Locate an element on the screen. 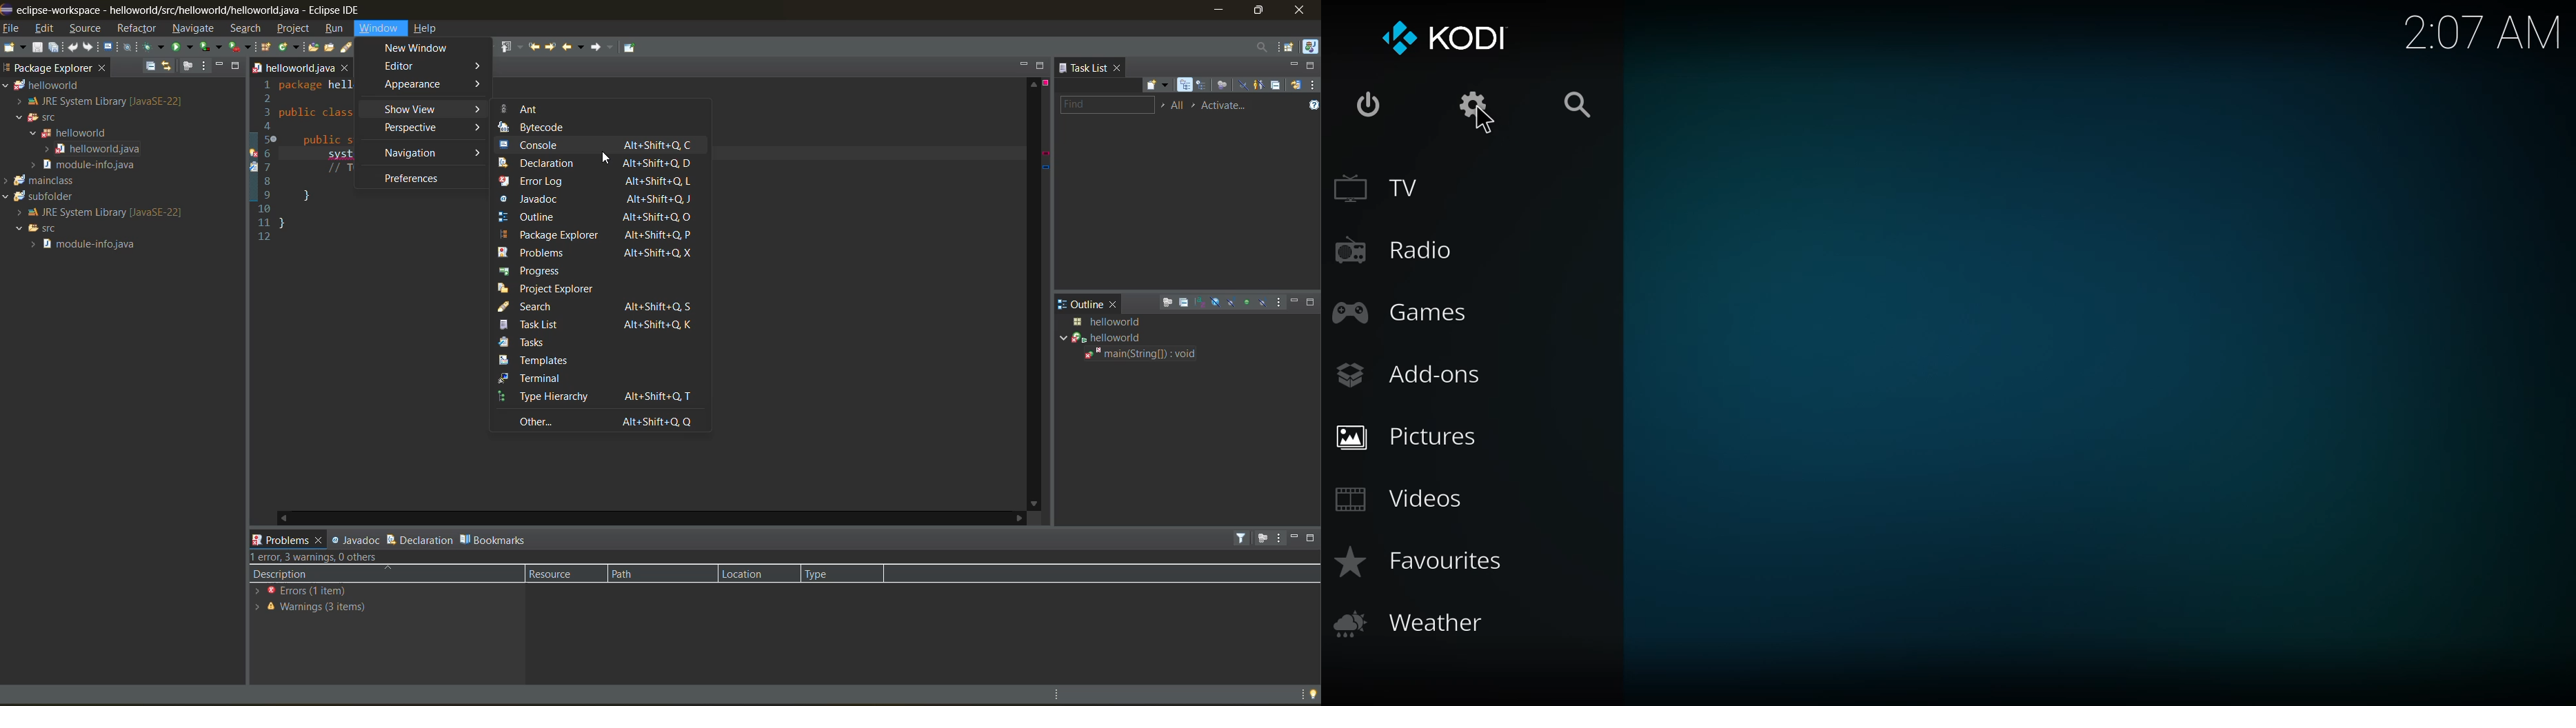 Image resolution: width=2576 pixels, height=728 pixels. maximize is located at coordinates (1259, 12).